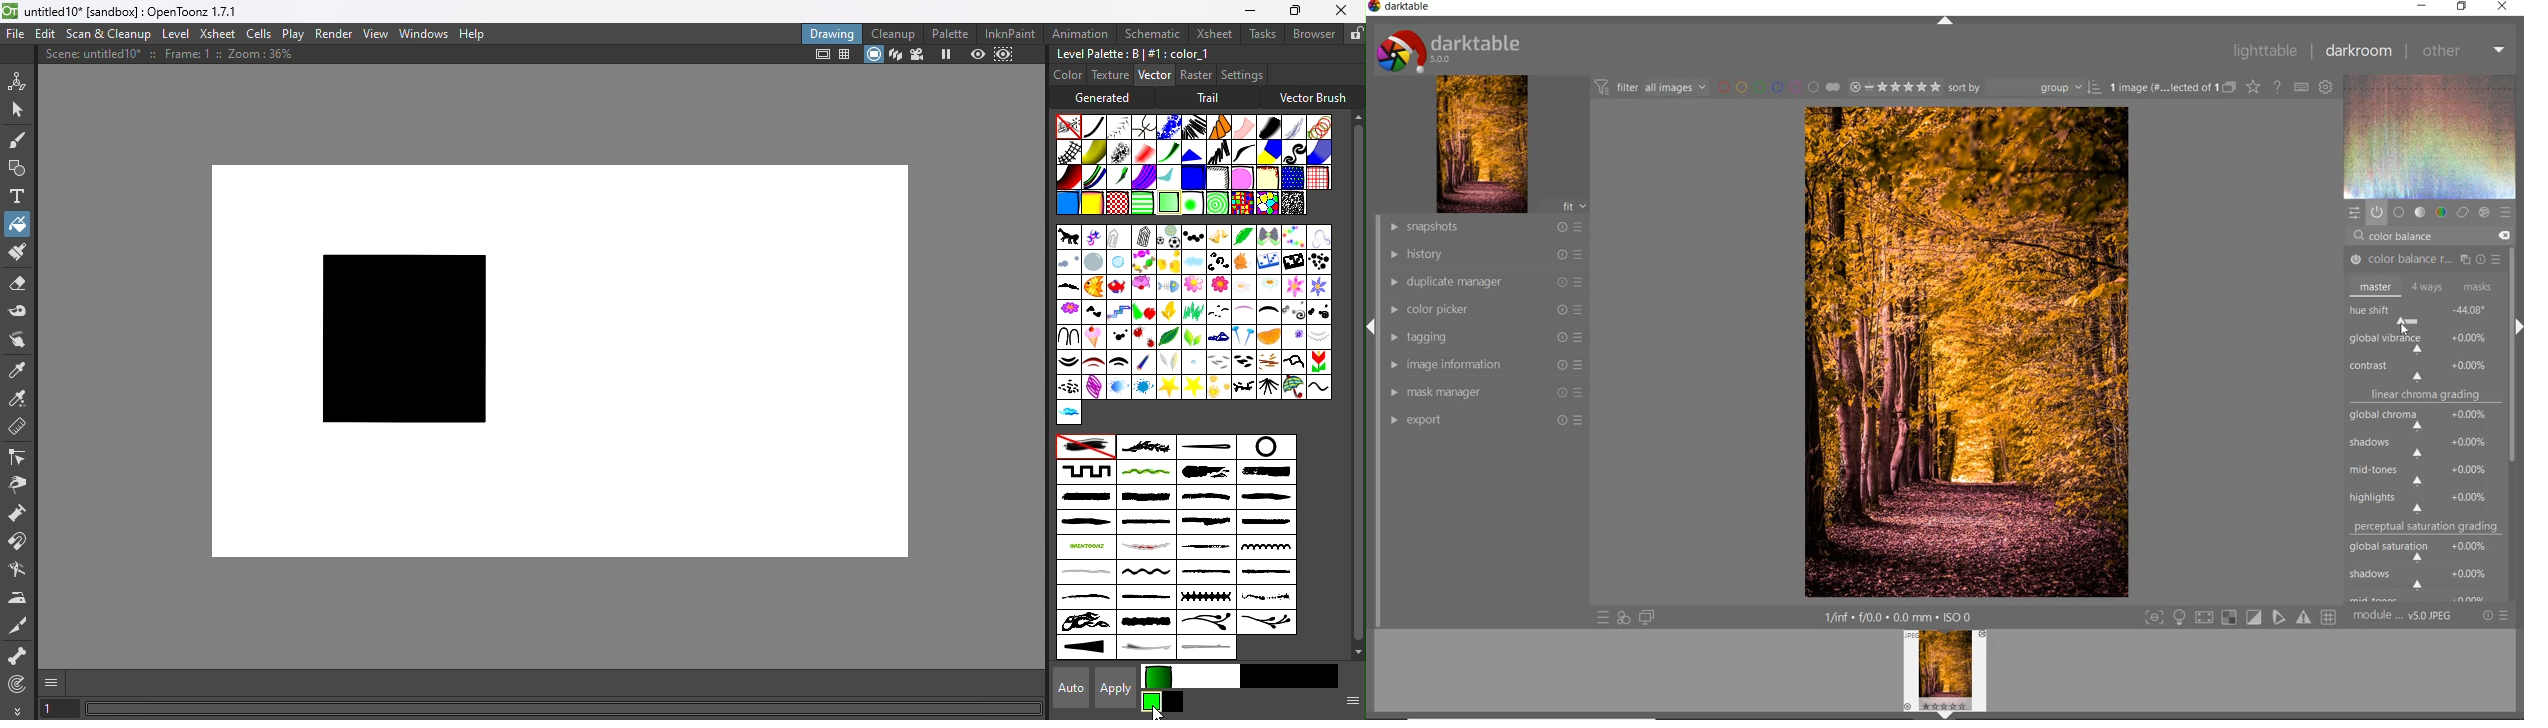 The height and width of the screenshot is (728, 2548). I want to click on Windows, so click(424, 32).